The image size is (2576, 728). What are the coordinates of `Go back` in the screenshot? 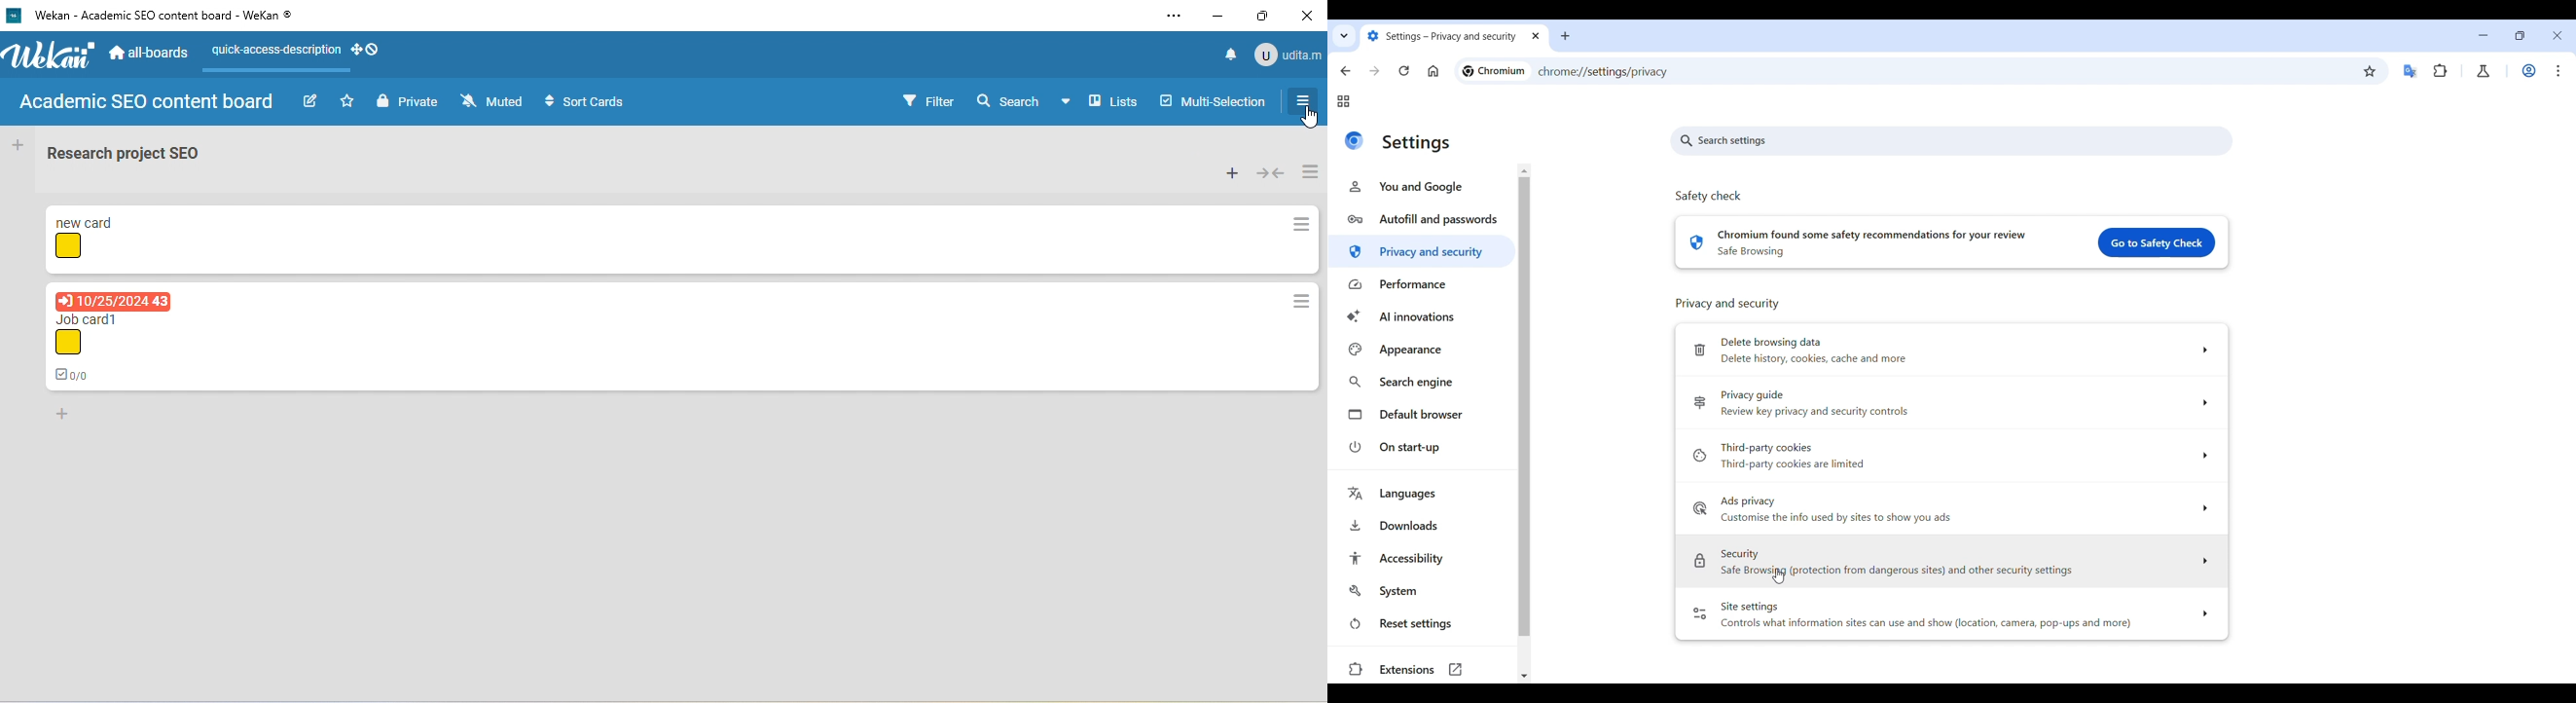 It's located at (1346, 71).